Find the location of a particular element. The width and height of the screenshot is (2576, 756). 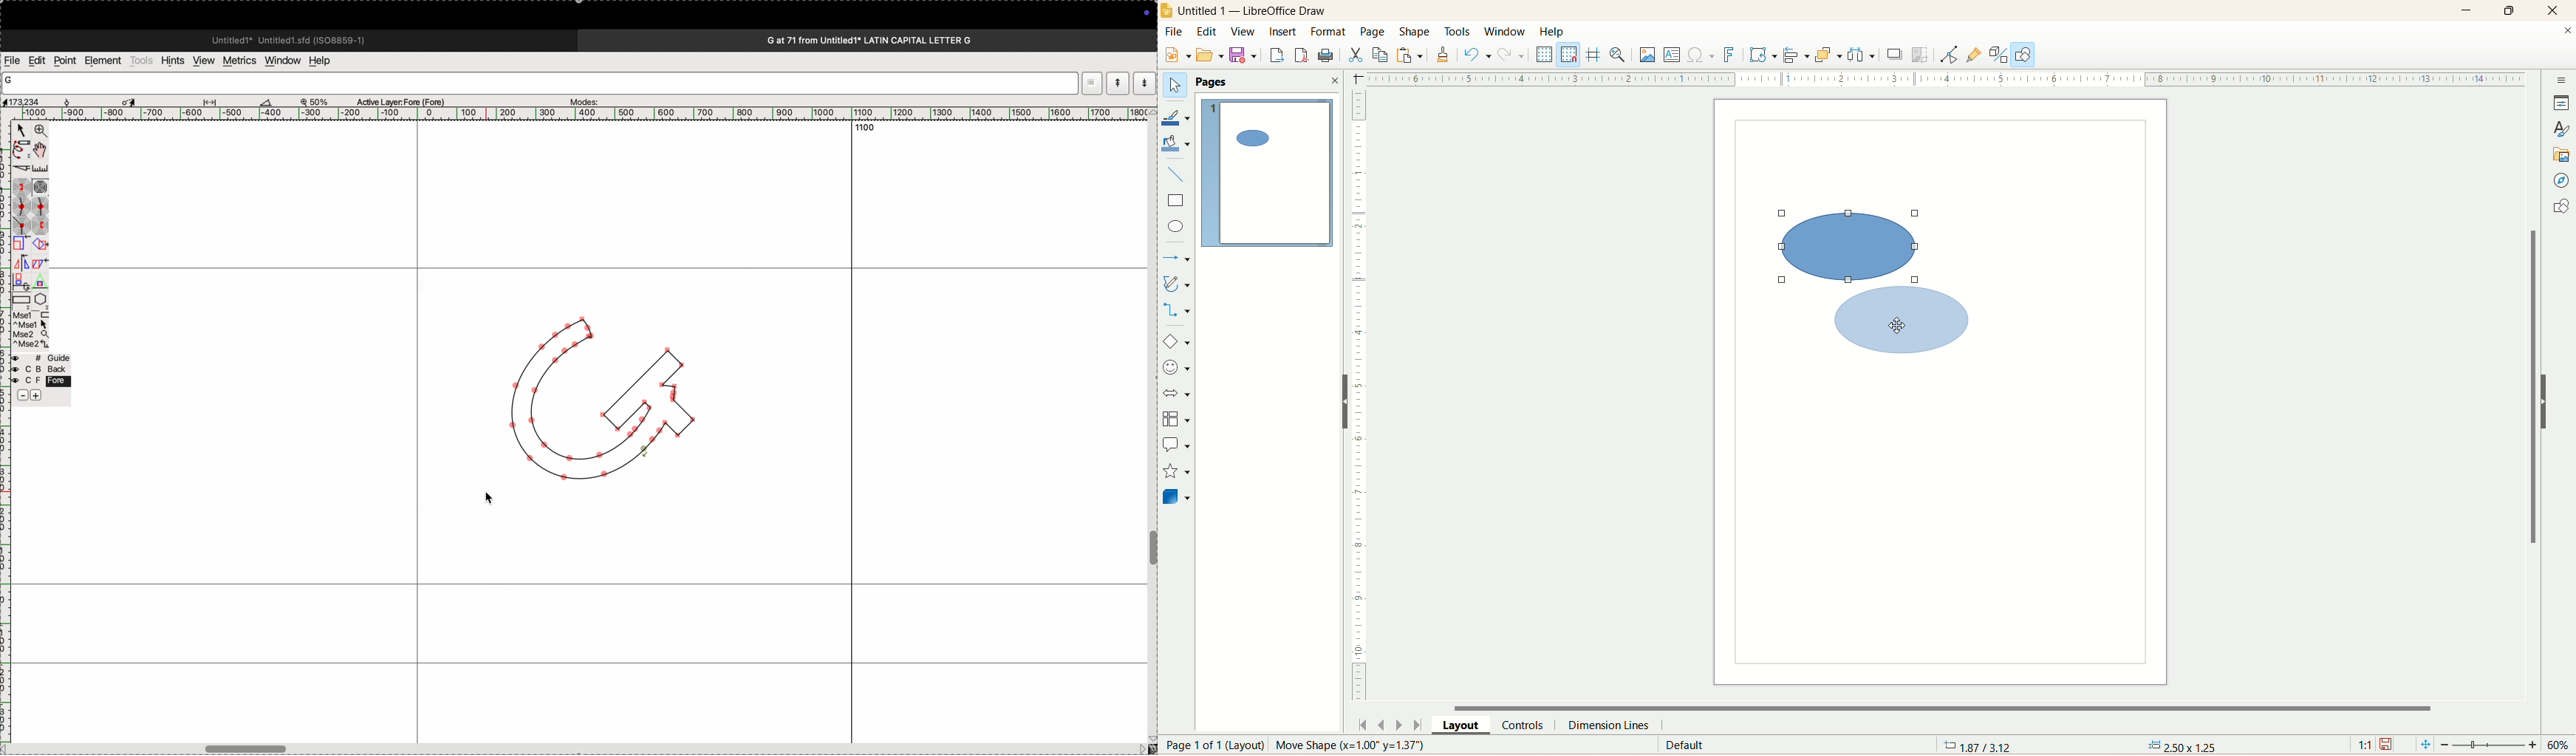

cut is located at coordinates (1358, 55).